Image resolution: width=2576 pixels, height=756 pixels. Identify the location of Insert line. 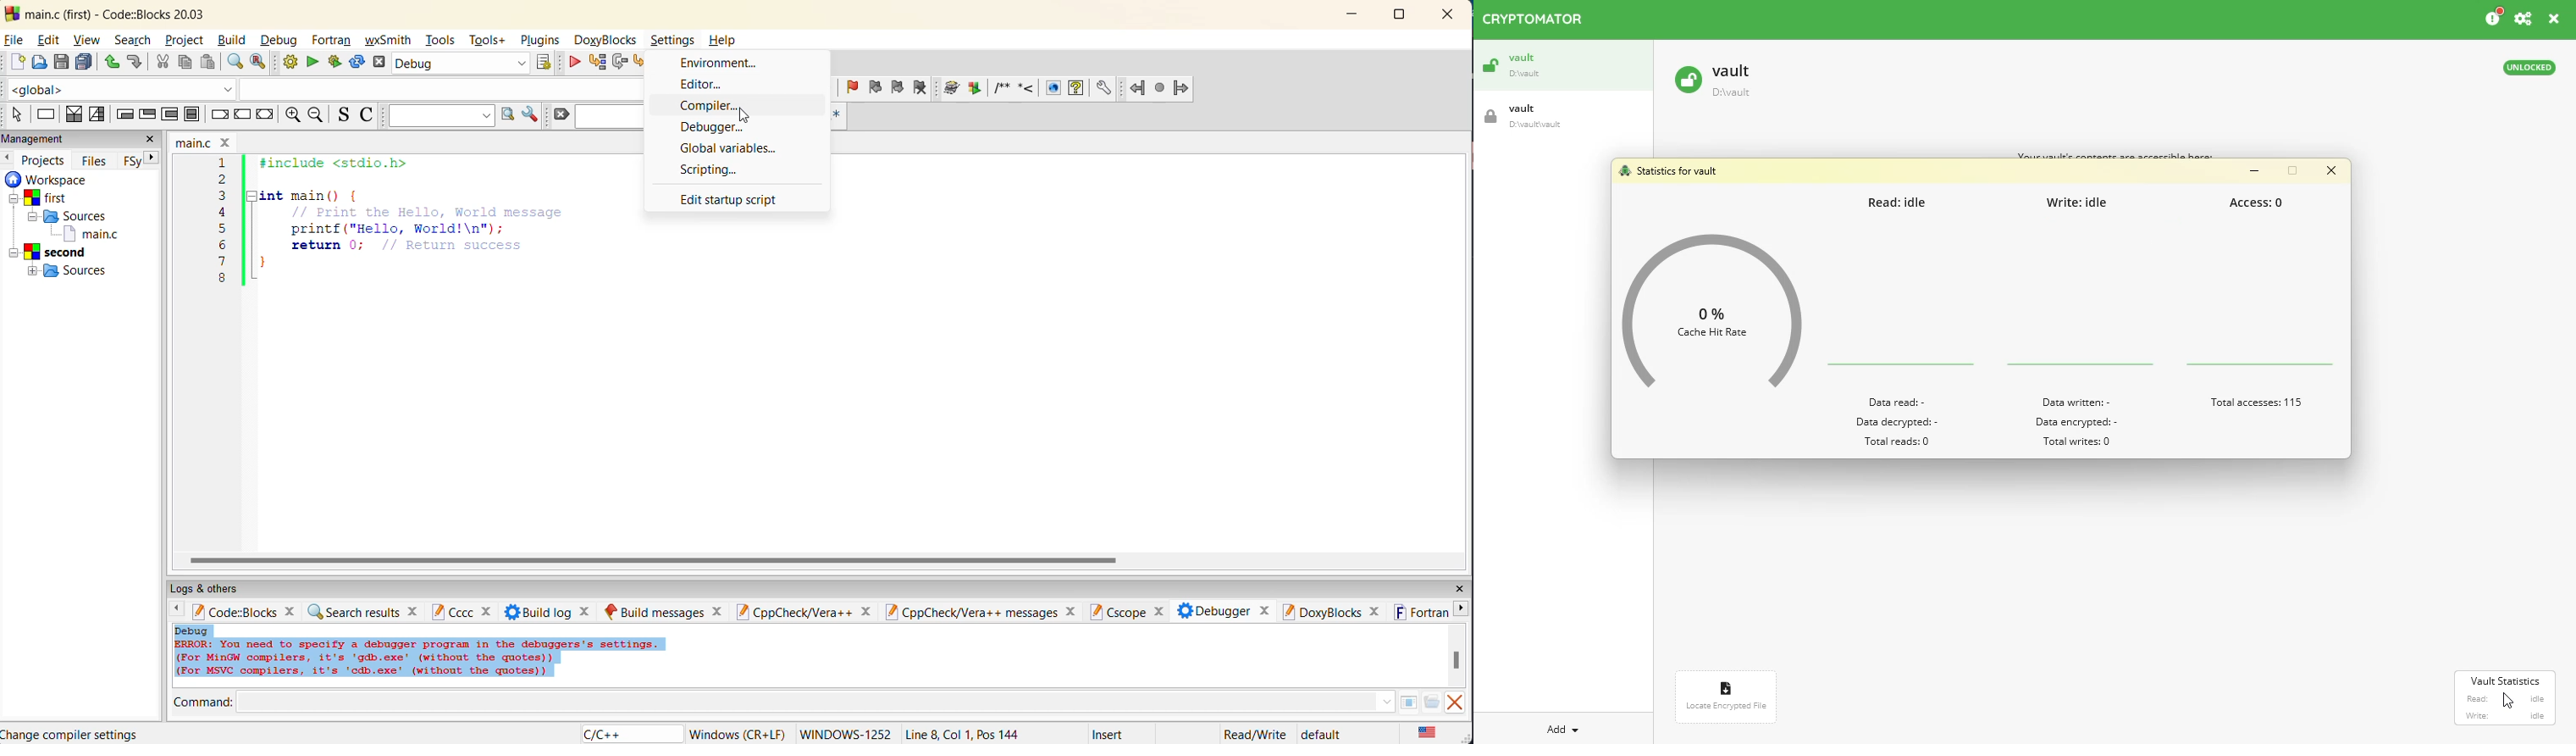
(1024, 90).